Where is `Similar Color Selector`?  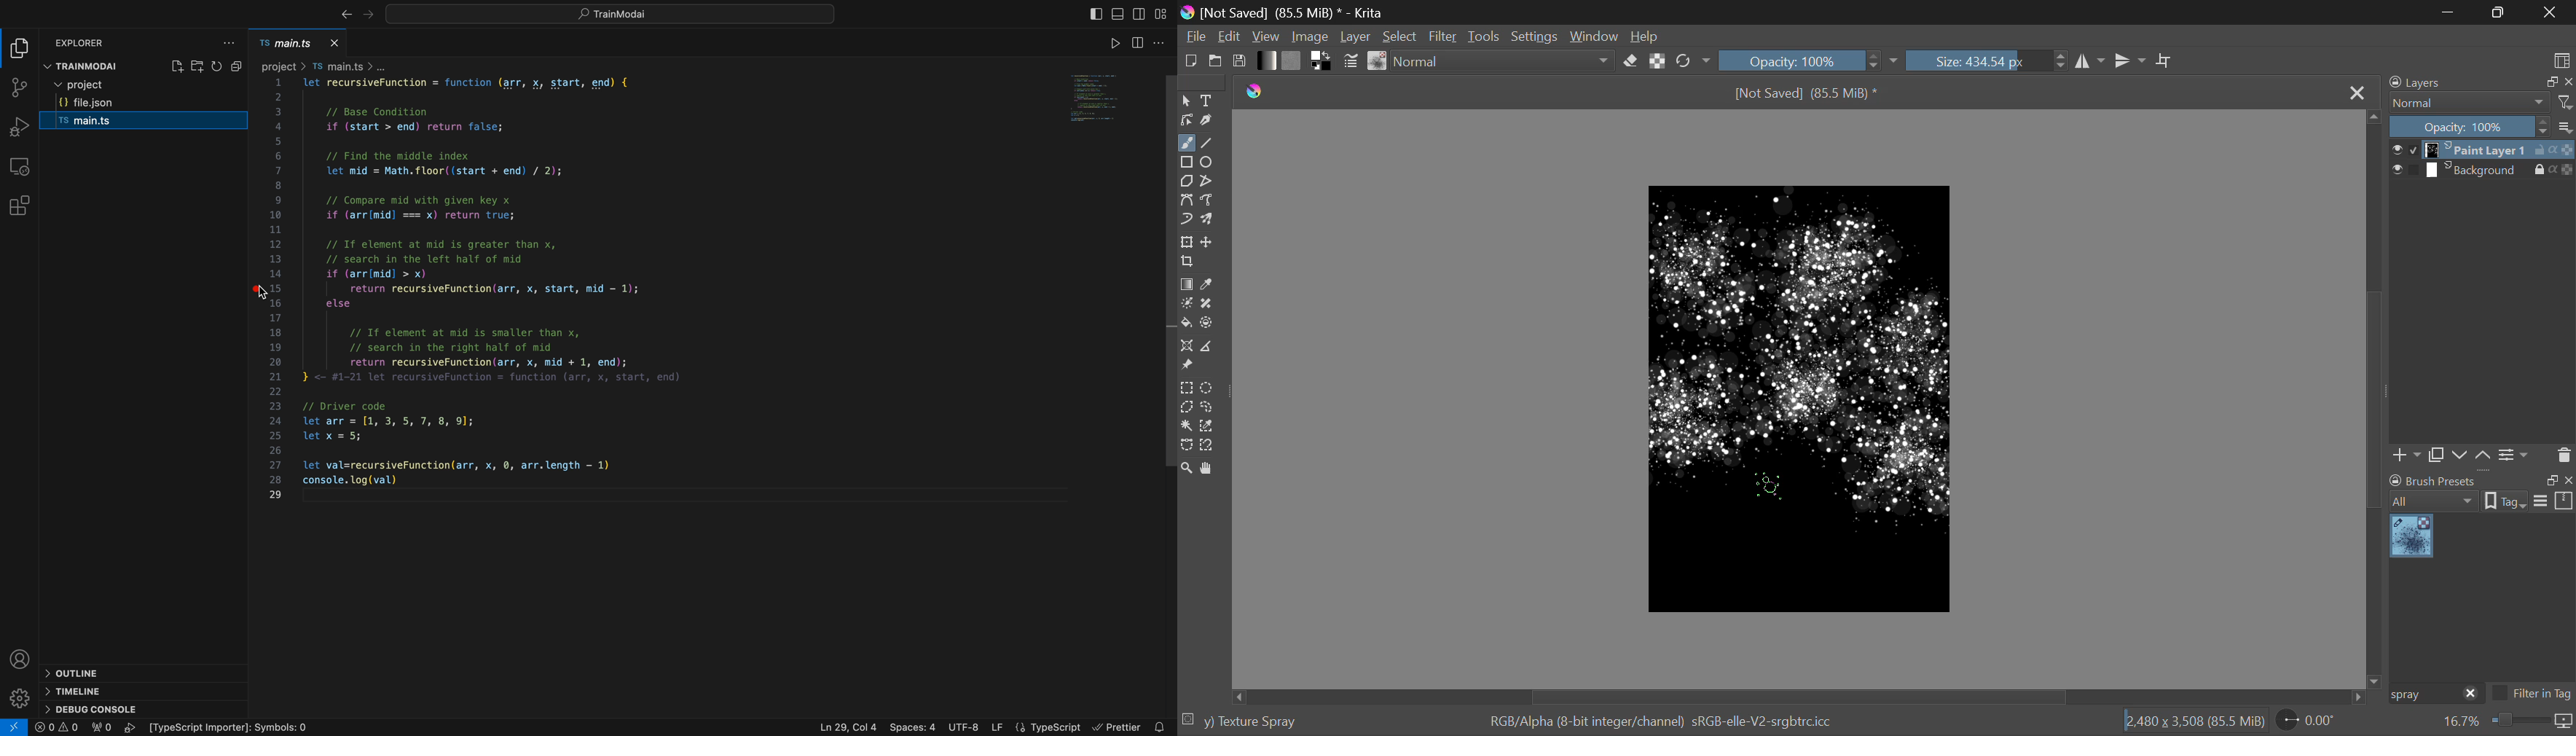
Similar Color Selector is located at coordinates (1209, 426).